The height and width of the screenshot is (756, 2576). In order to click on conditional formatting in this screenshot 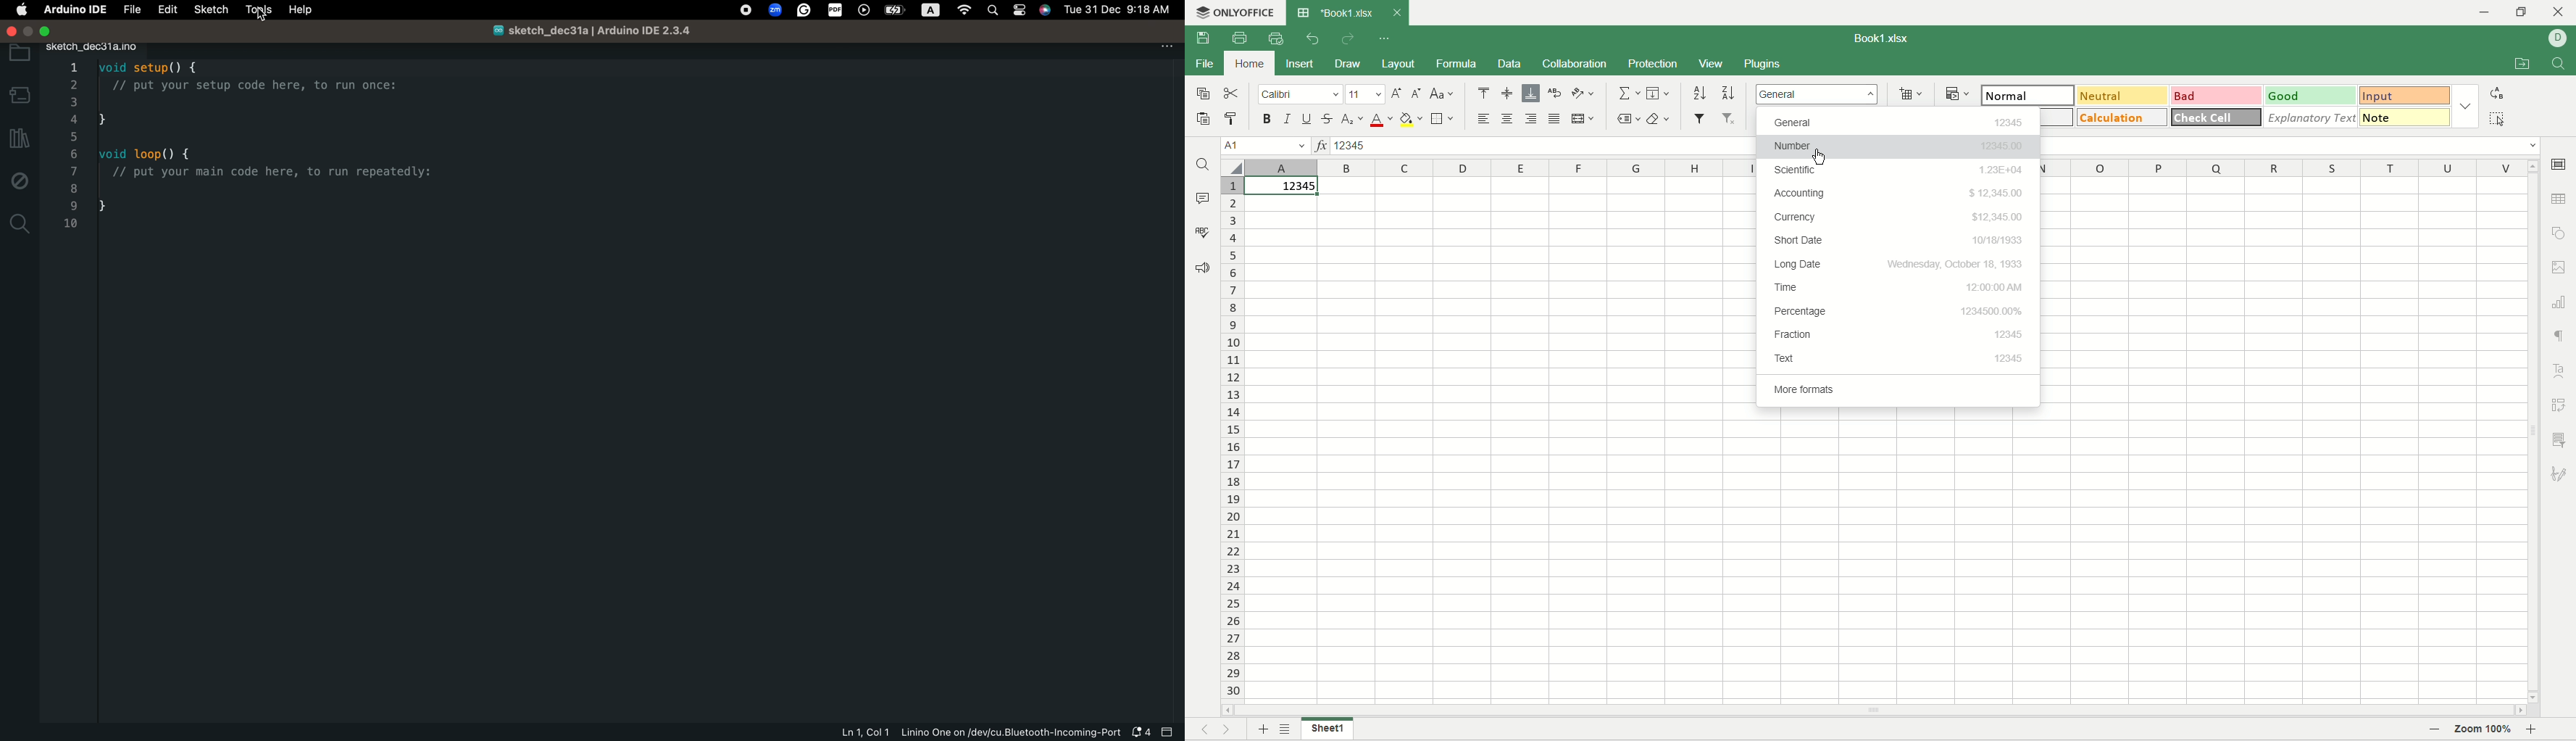, I will do `click(1957, 92)`.